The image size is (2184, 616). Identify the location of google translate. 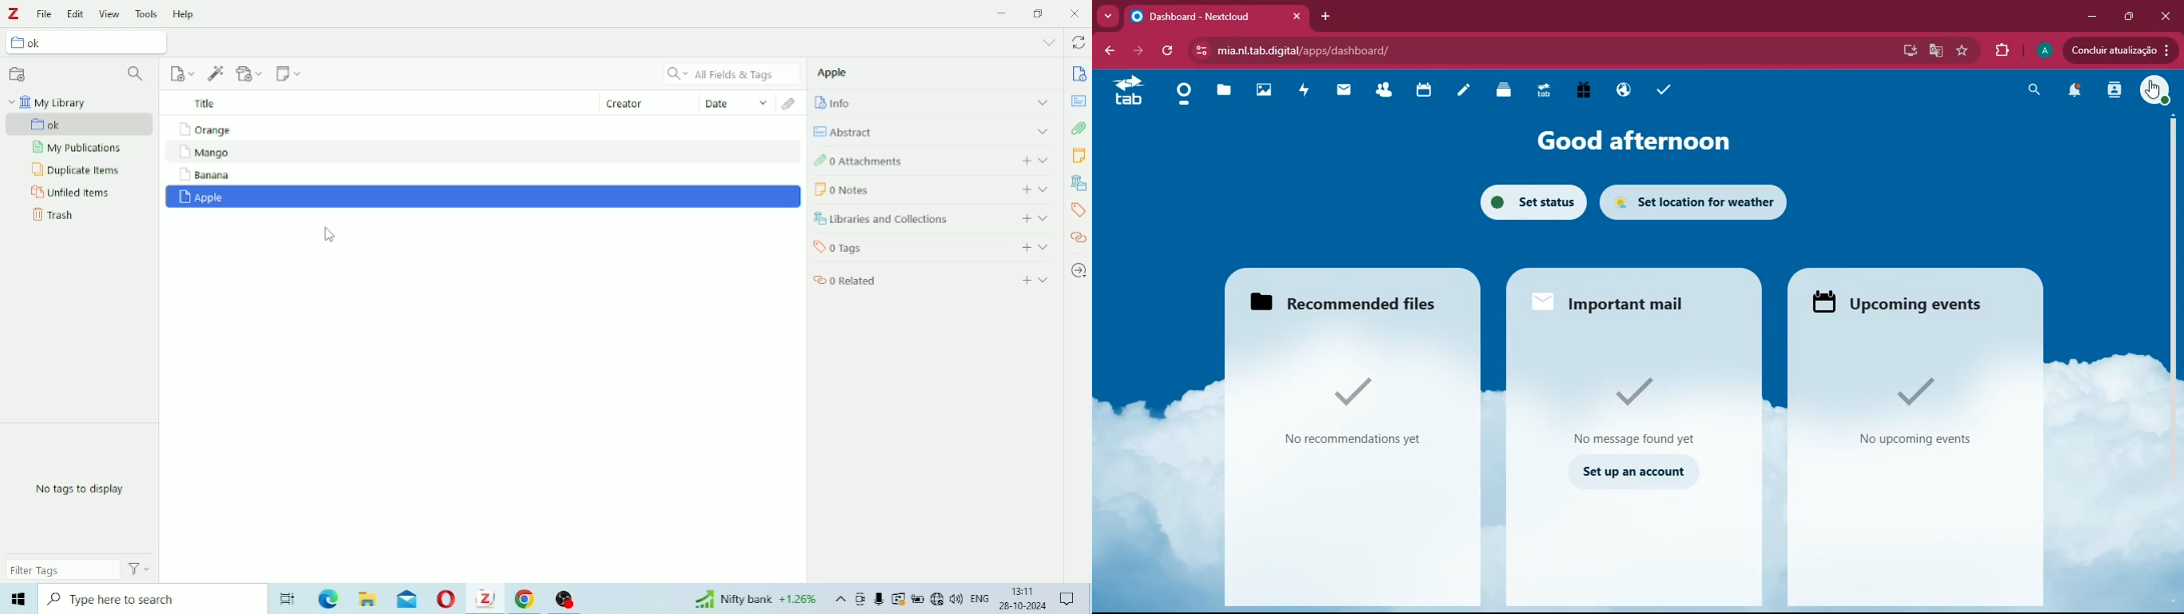
(1935, 50).